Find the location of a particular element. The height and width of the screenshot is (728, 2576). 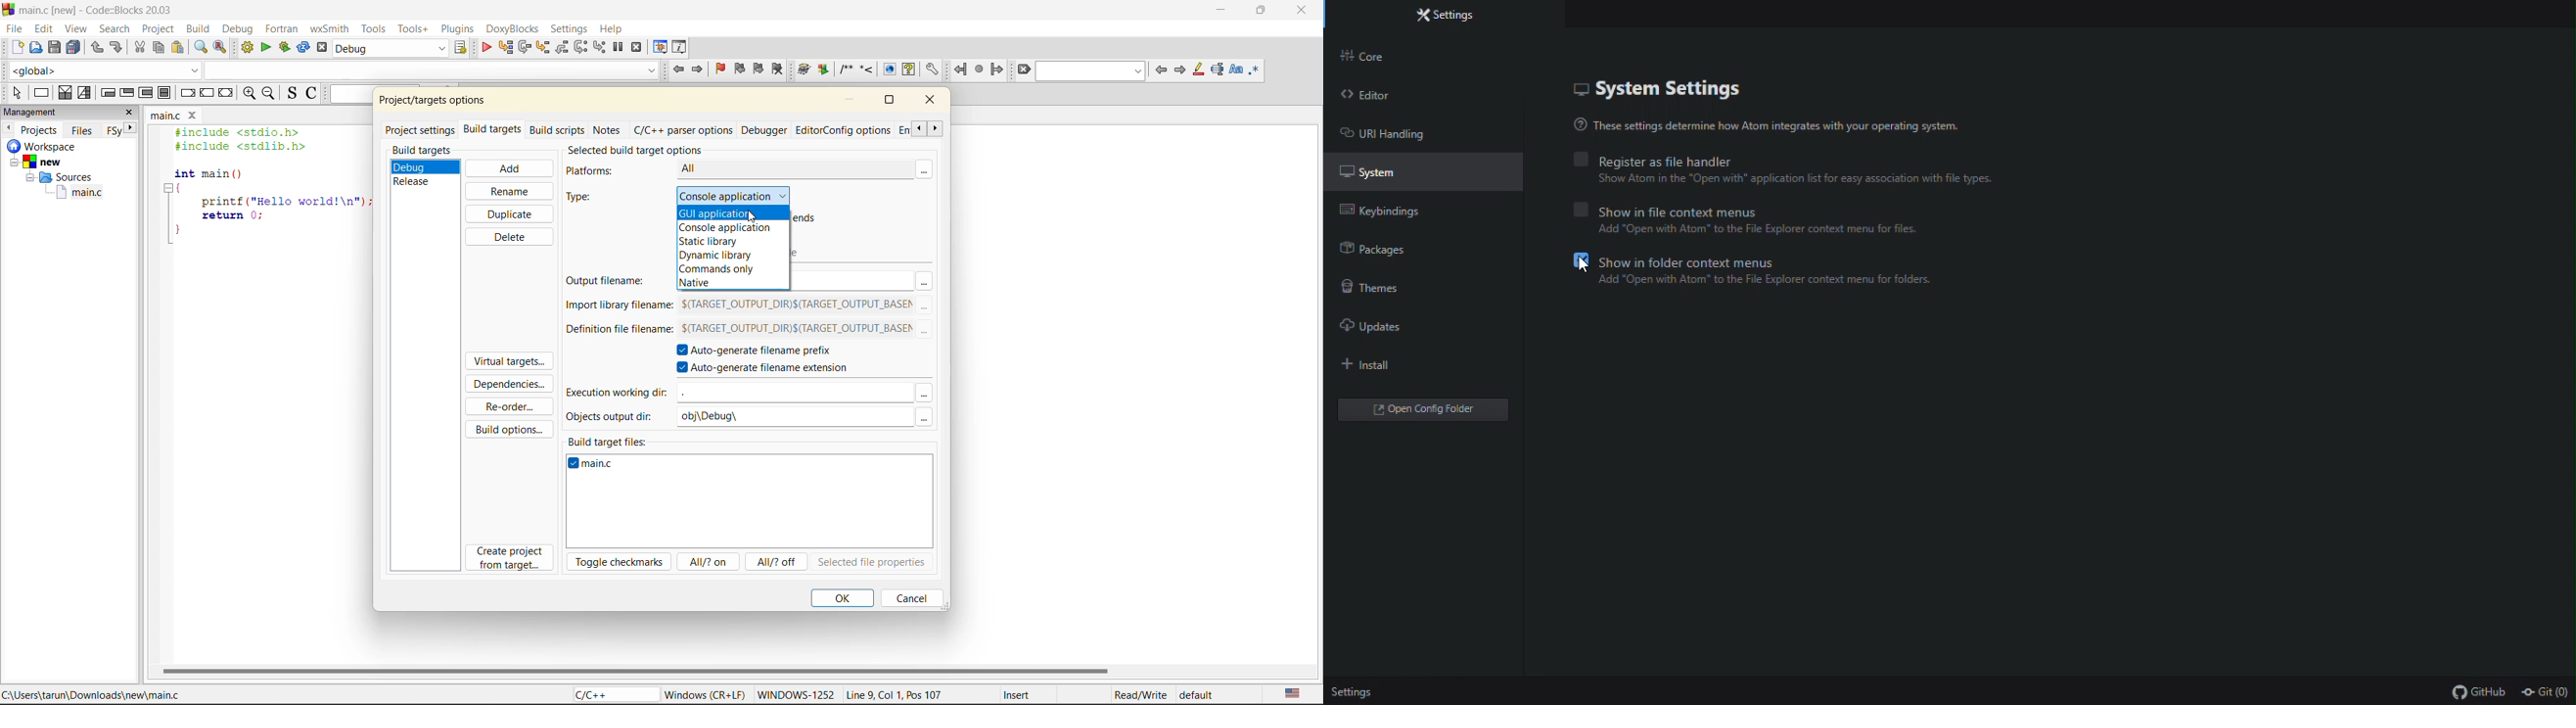

code blocks logo is located at coordinates (8, 10).